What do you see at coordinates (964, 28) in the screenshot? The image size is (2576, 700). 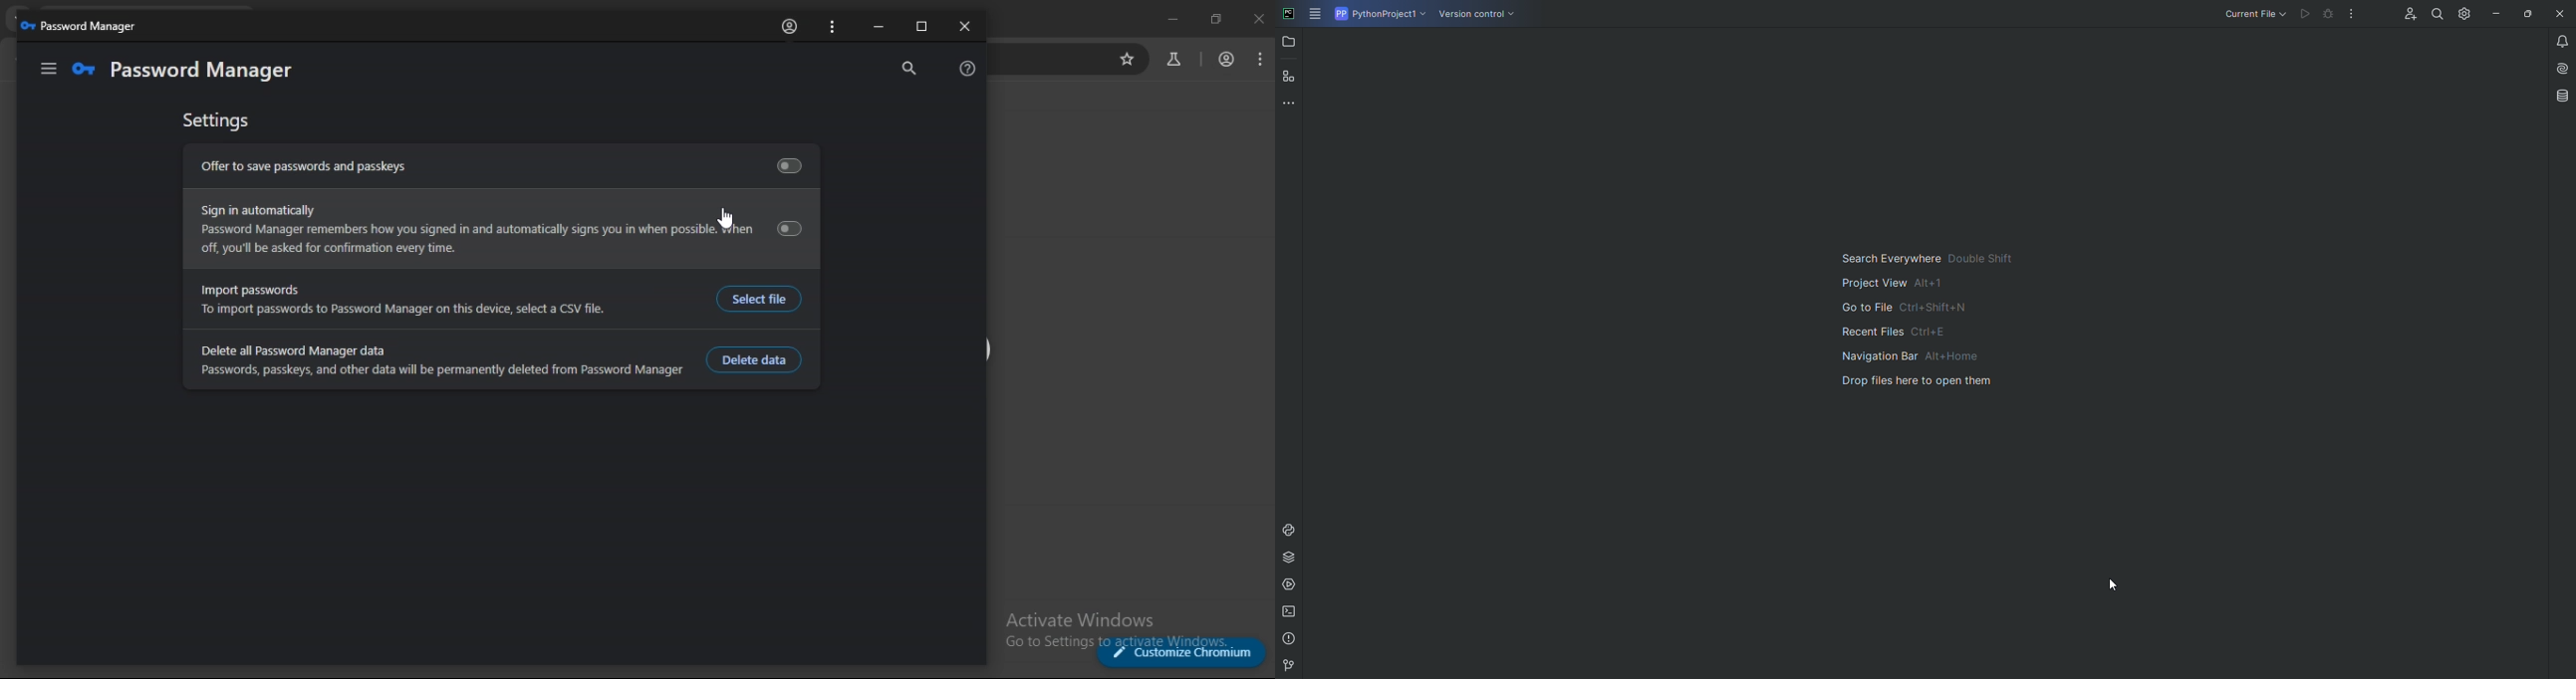 I see `close` at bounding box center [964, 28].